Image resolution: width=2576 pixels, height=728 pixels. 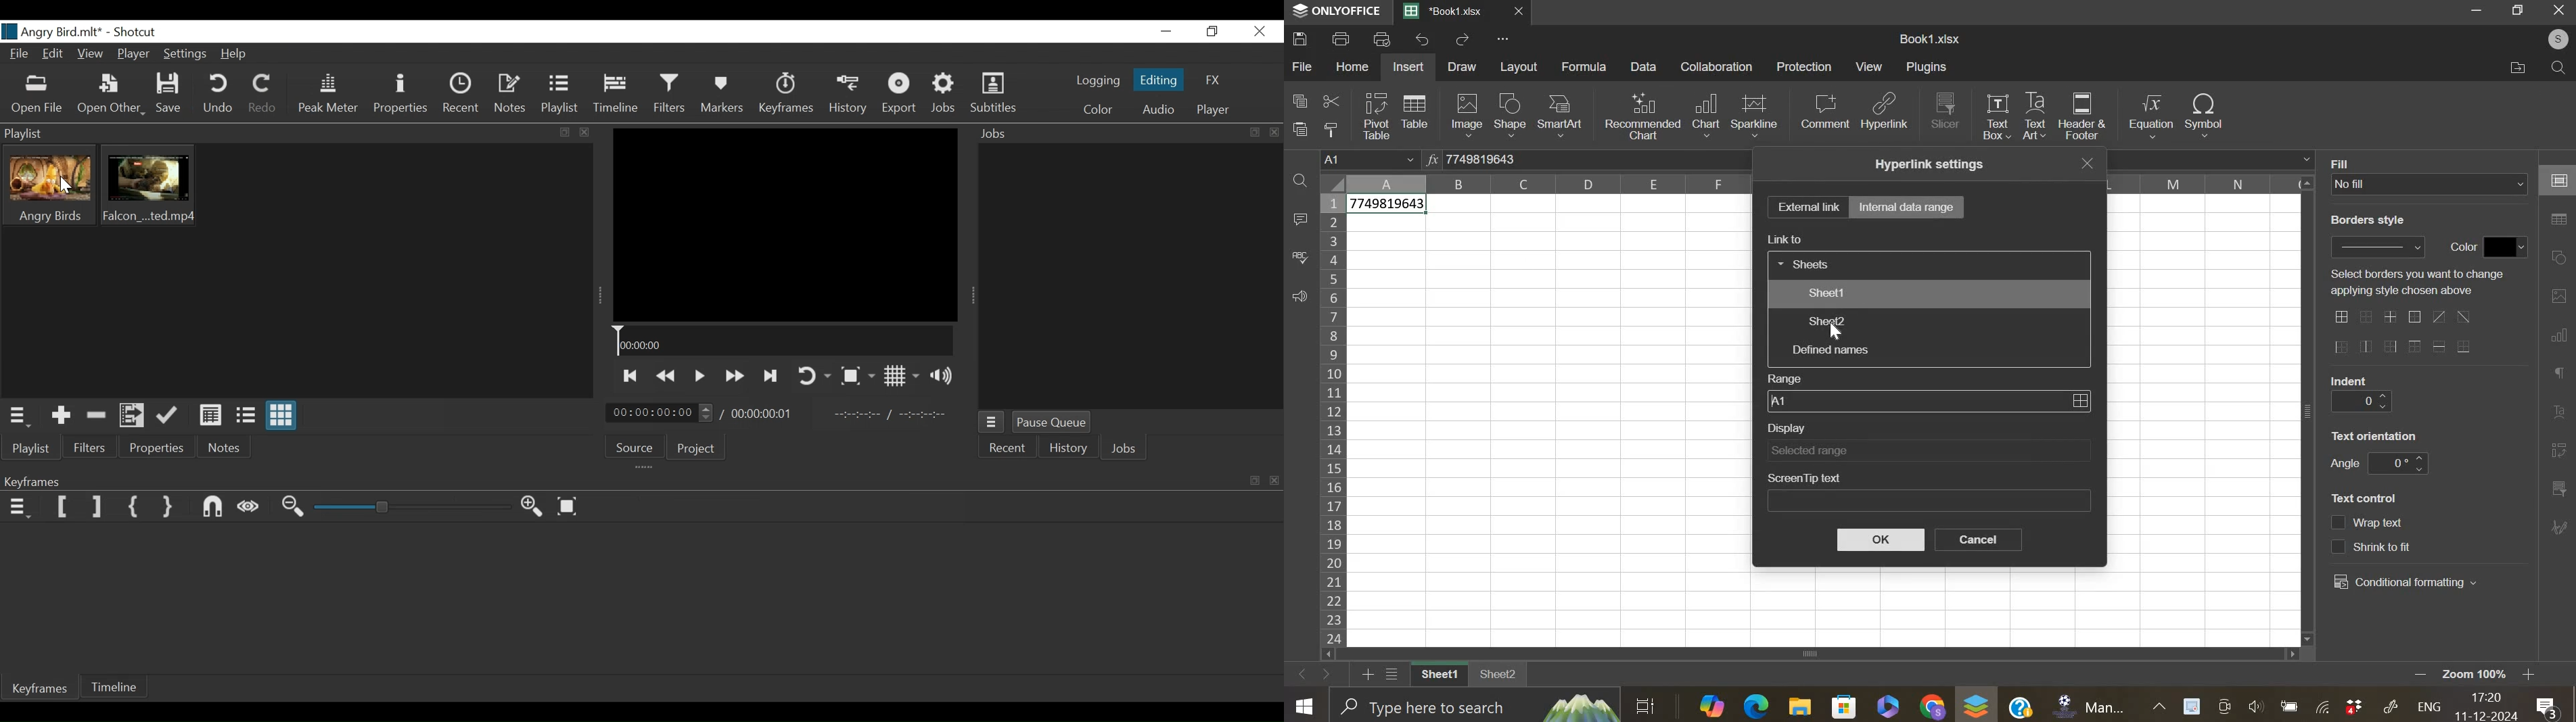 I want to click on cursor, so click(x=1837, y=332).